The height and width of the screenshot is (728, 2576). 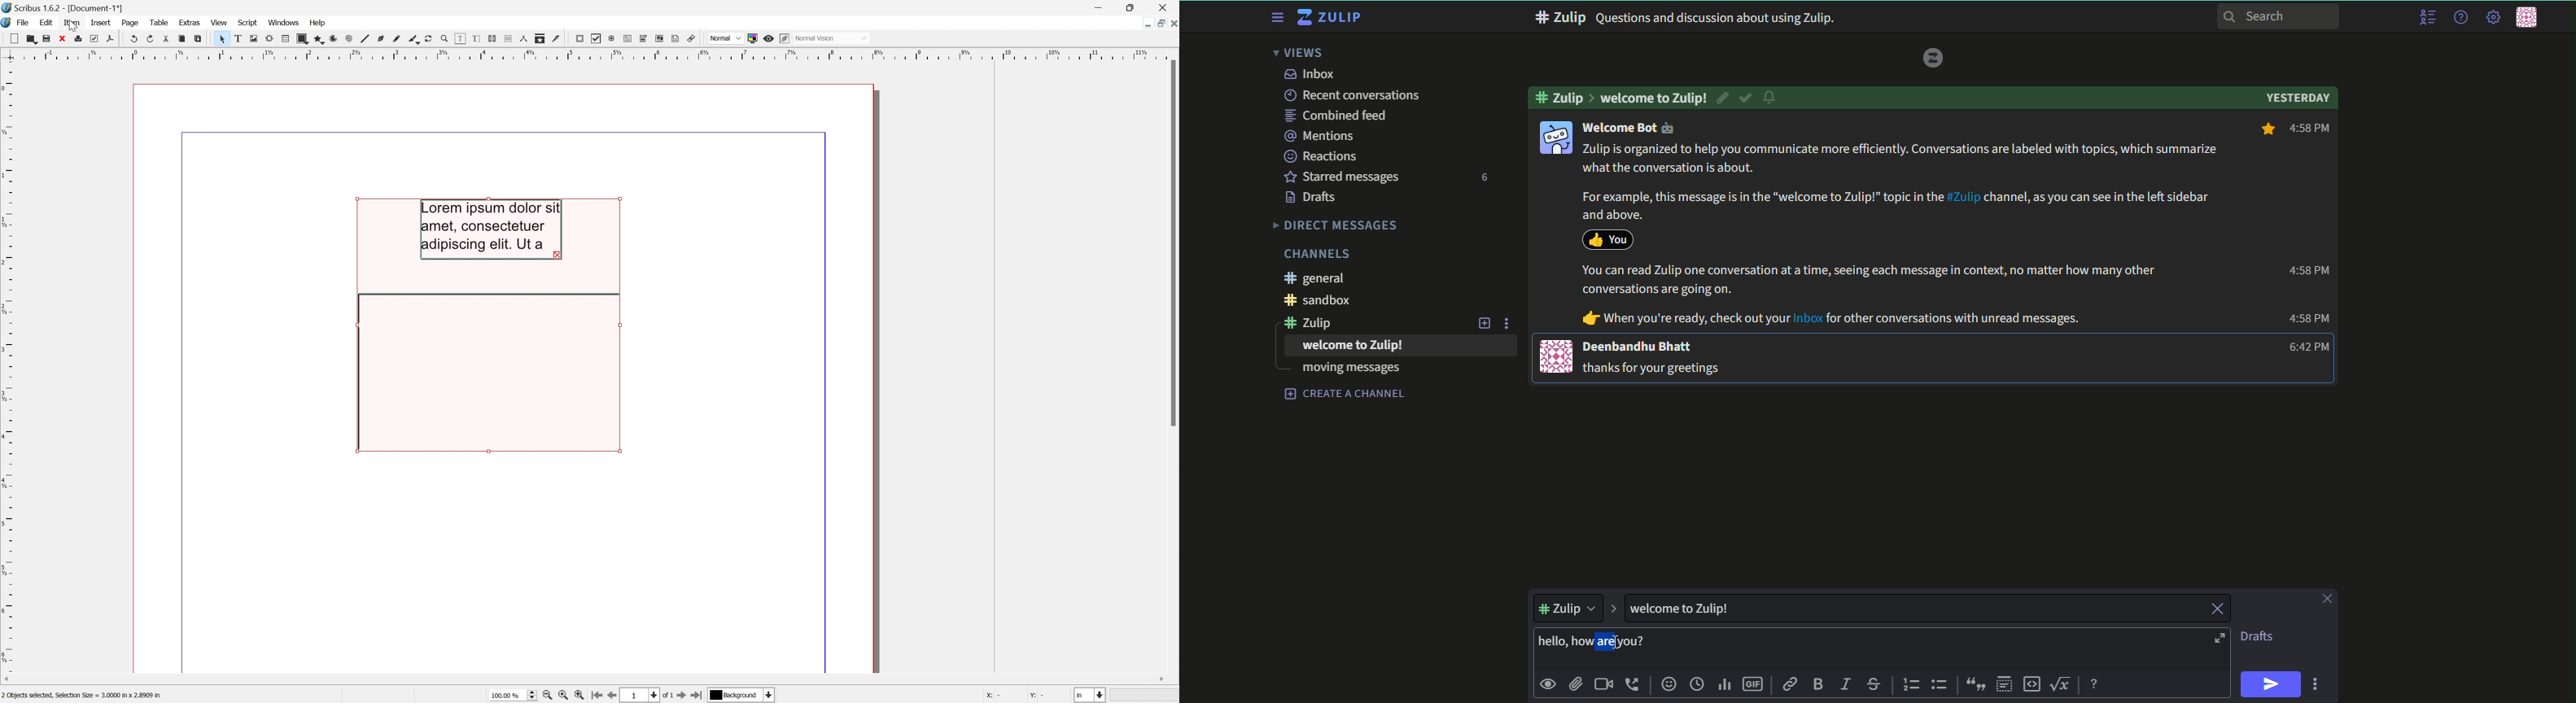 What do you see at coordinates (77, 39) in the screenshot?
I see `Print` at bounding box center [77, 39].